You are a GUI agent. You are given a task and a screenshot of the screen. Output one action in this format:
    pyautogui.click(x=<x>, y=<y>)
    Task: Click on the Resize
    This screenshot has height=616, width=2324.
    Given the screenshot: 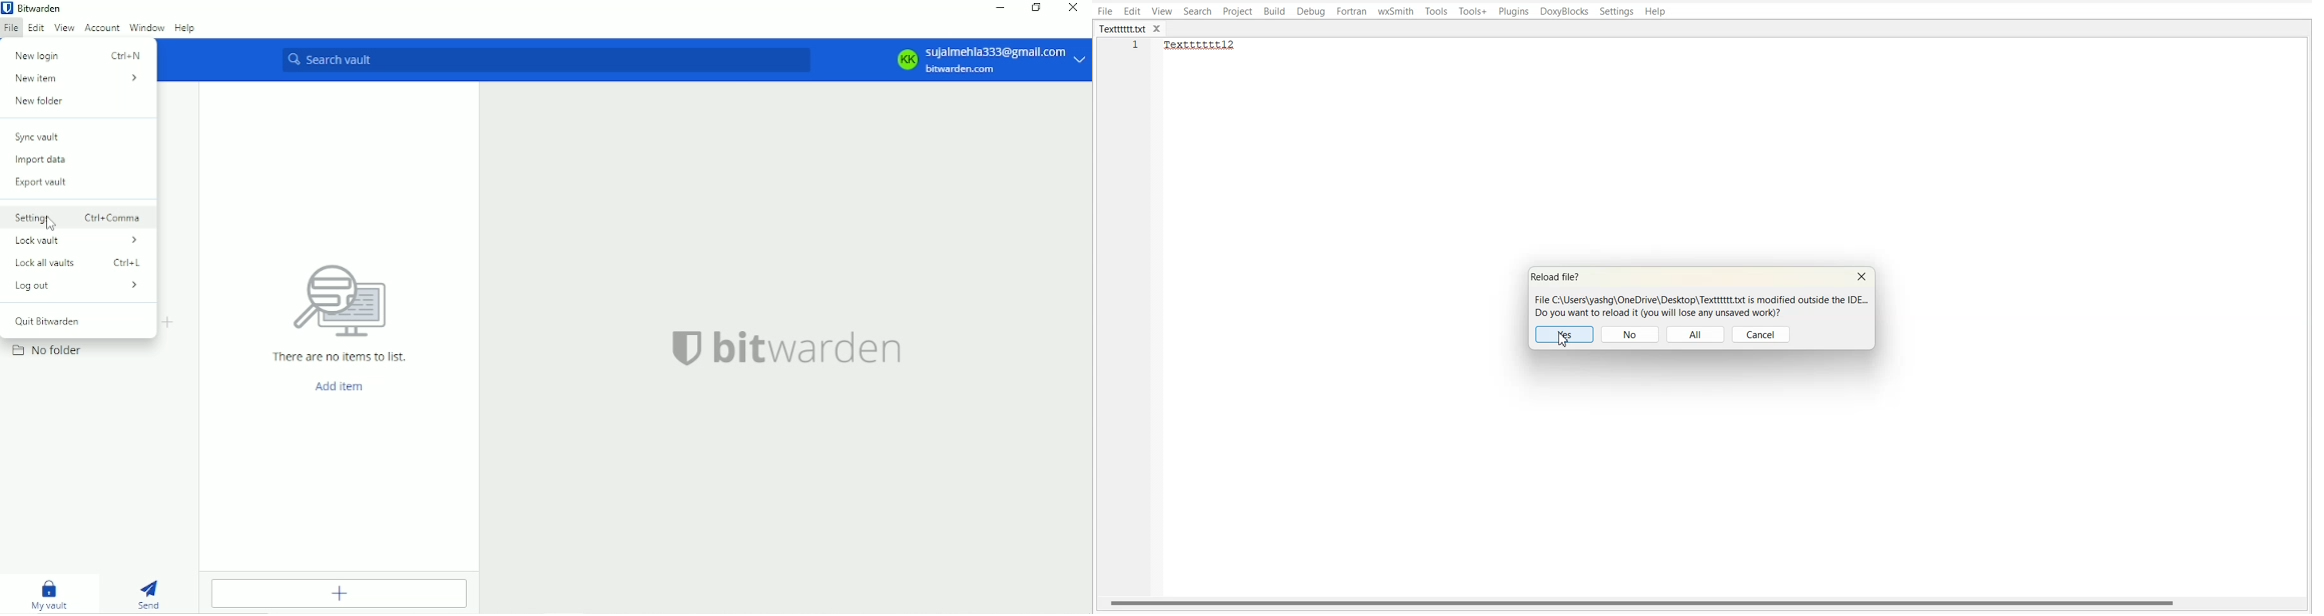 What is the action you would take?
    pyautogui.click(x=1037, y=8)
    